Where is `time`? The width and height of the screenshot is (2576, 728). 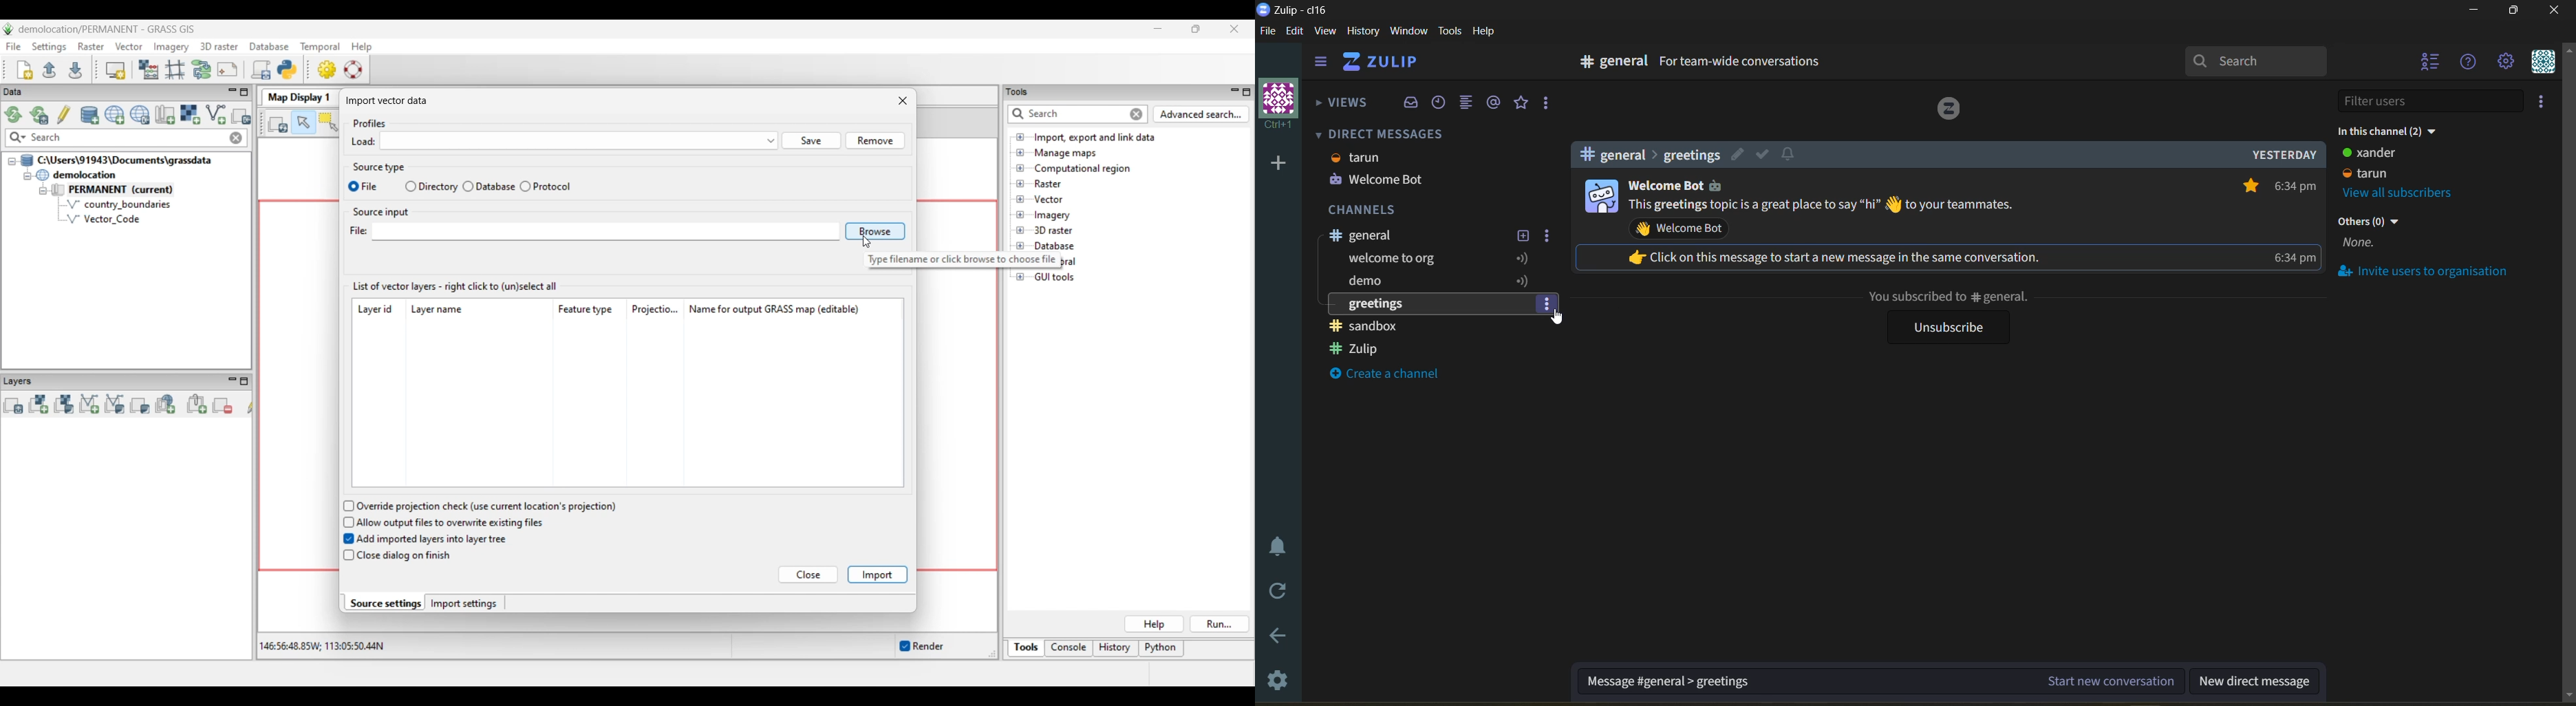 time is located at coordinates (2295, 224).